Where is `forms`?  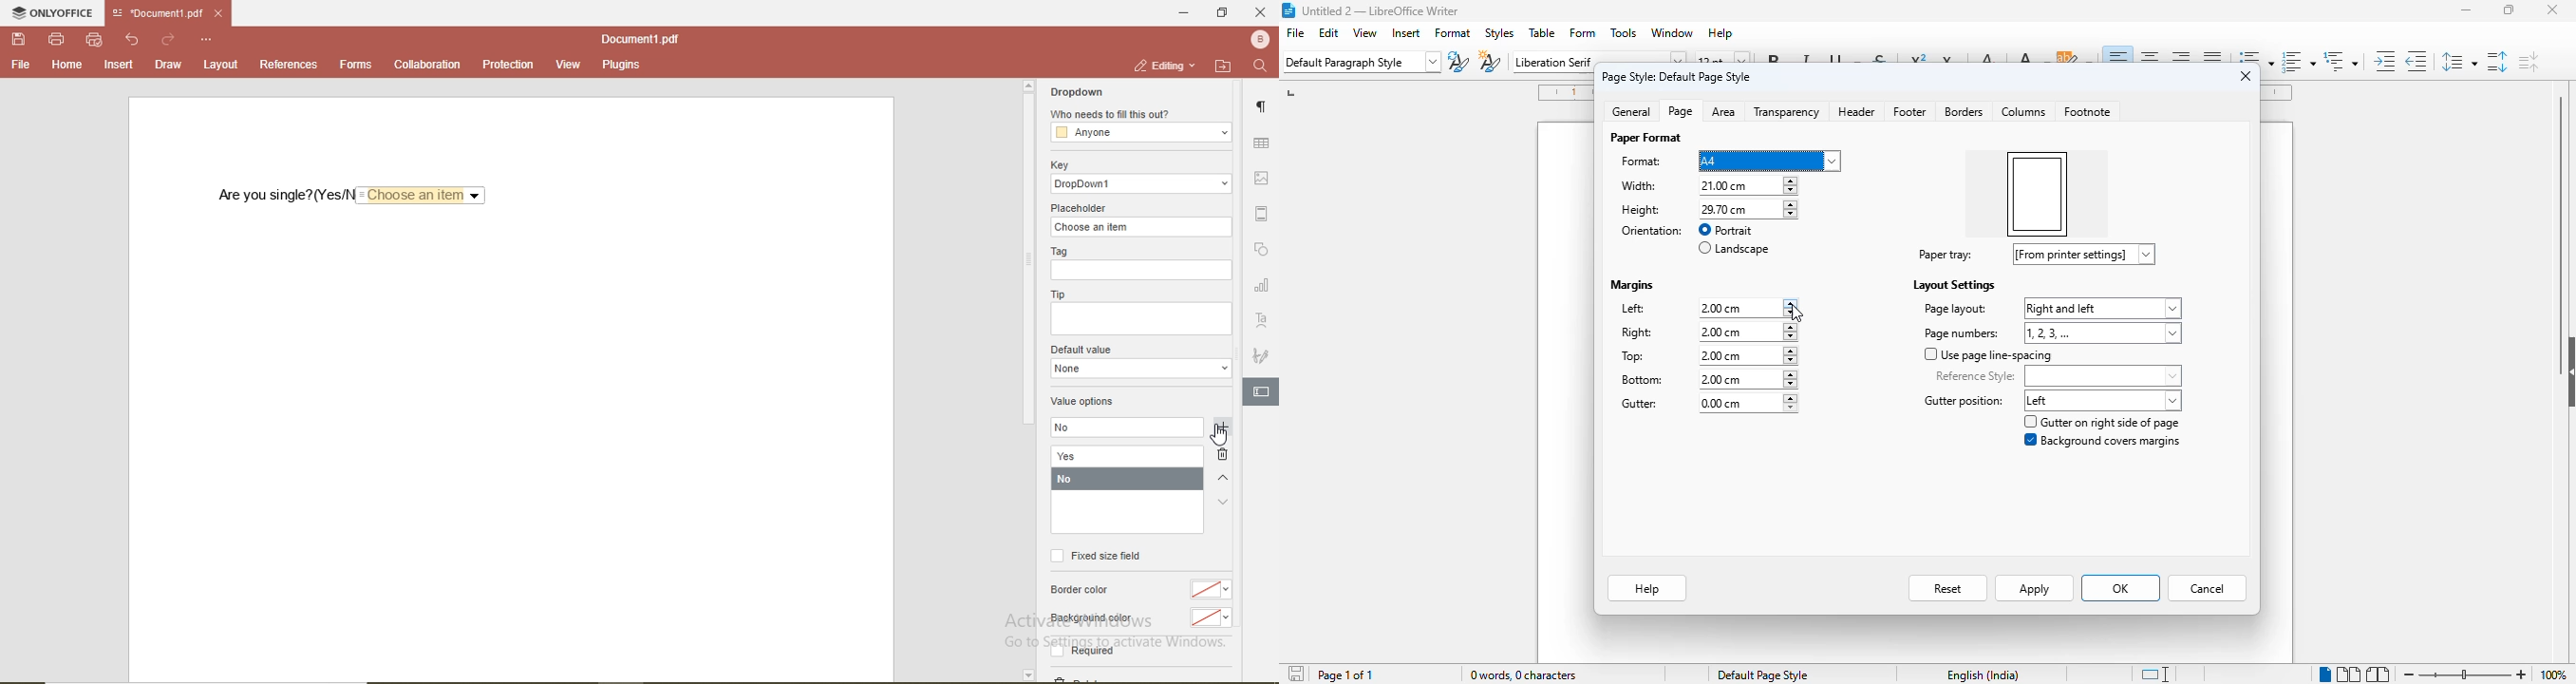
forms is located at coordinates (355, 65).